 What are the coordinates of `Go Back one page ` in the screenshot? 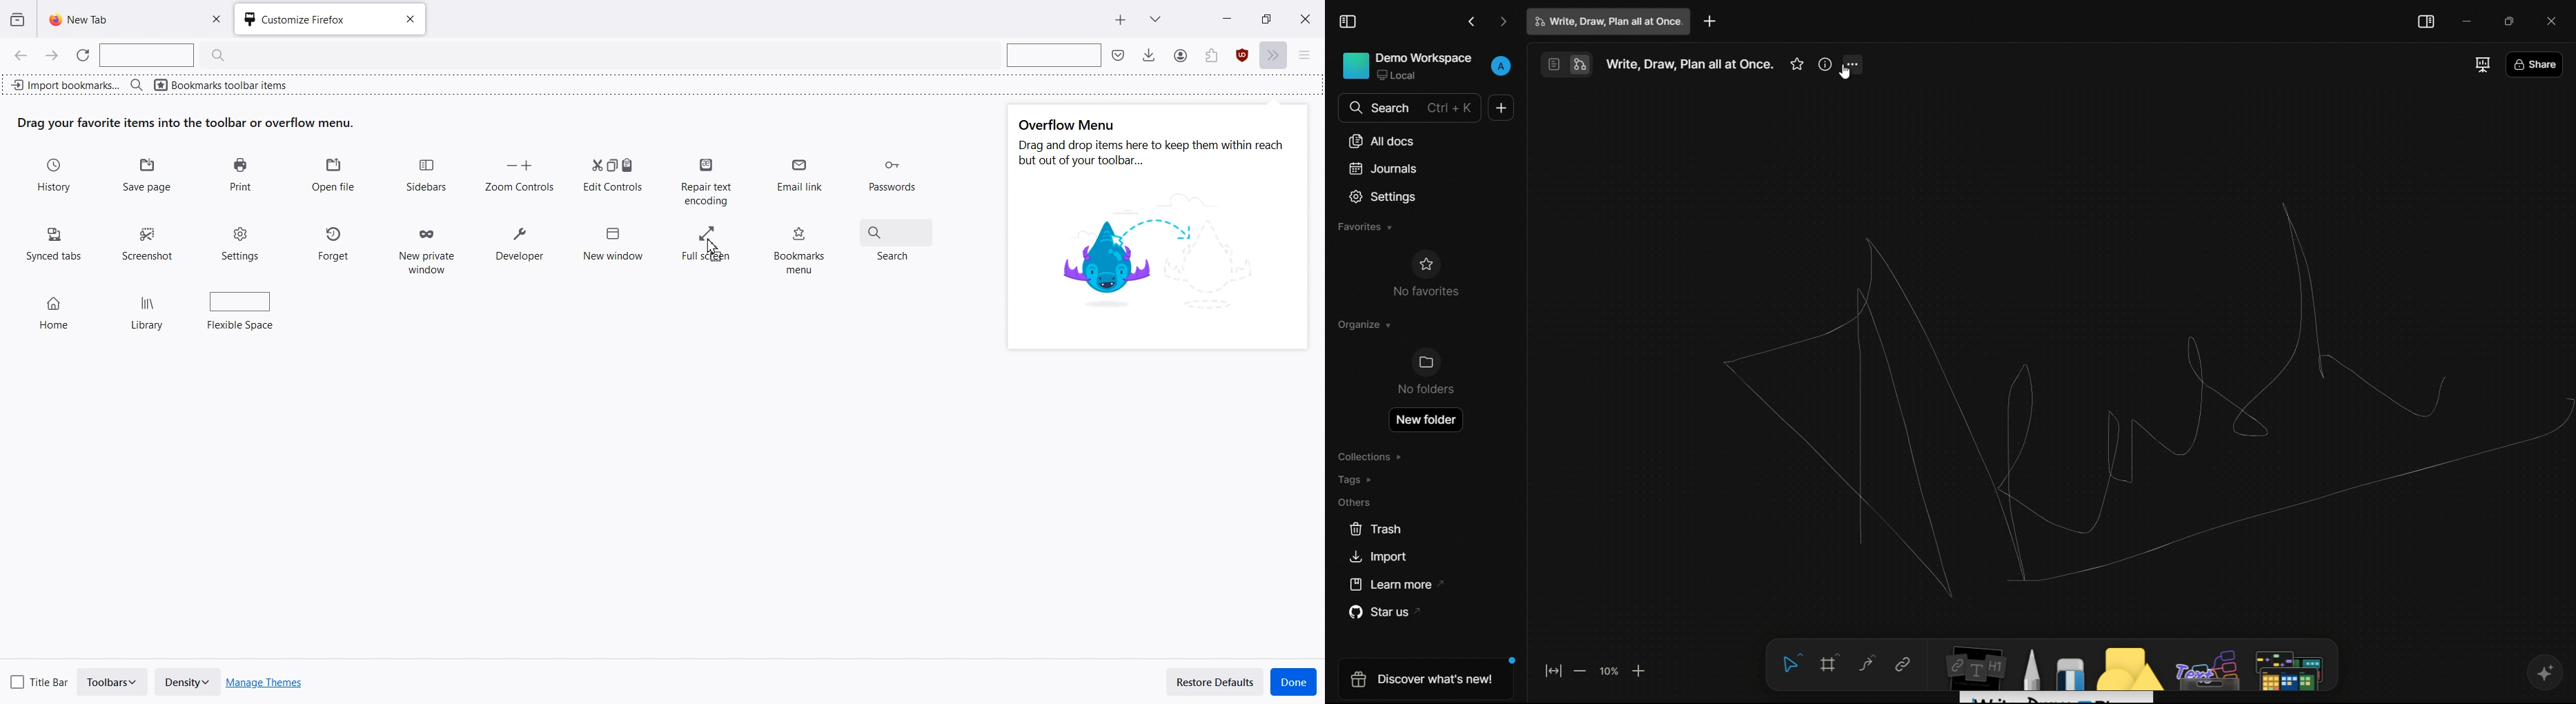 It's located at (19, 55).